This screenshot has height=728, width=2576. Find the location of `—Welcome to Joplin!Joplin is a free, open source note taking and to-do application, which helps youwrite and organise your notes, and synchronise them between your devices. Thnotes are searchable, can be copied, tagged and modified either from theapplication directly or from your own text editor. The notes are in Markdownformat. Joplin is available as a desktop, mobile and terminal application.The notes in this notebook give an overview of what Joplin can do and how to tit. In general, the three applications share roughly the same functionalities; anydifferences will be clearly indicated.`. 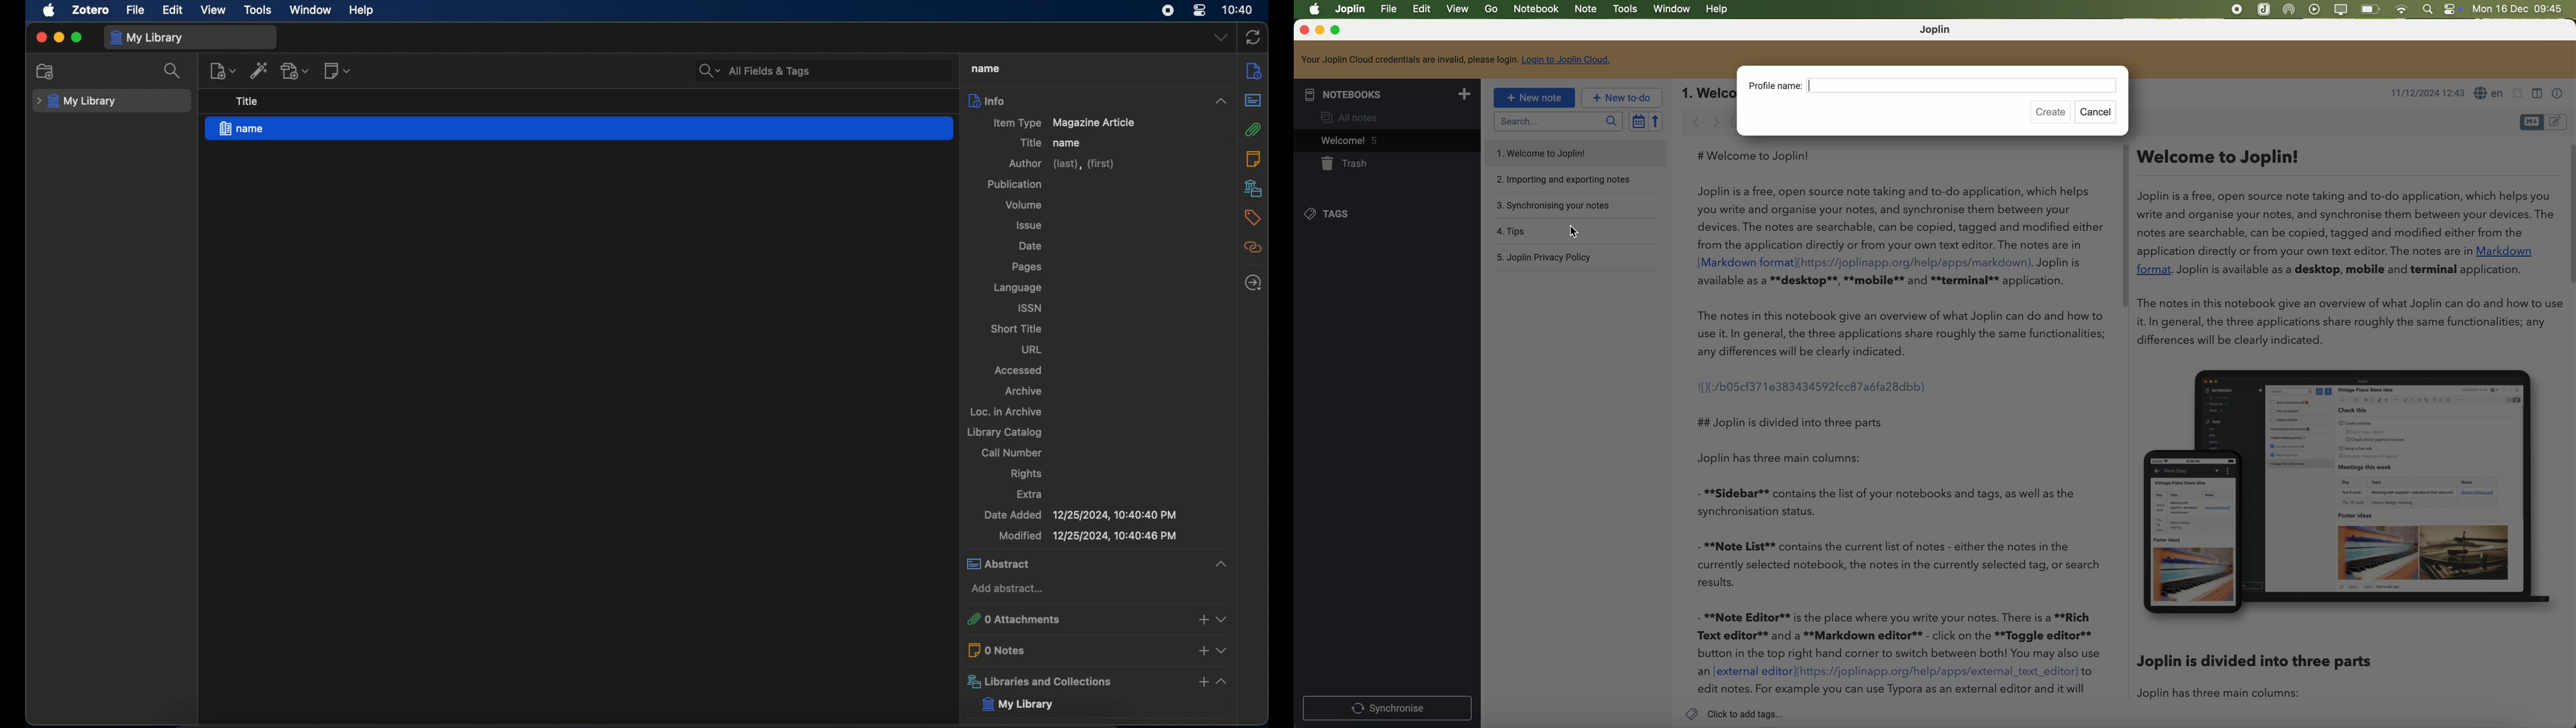

—Welcome to Joplin!Joplin is a free, open source note taking and to-do application, which helps youwrite and organise your notes, and synchronise them between your devices. Thnotes are searchable, can be copied, tagged and modified either from theapplication directly or from your own text editor. The notes are in Markdownformat. Joplin is available as a desktop, mobile and terminal application.The notes in this notebook give an overview of what Joplin can do and how to tit. In general, the three applications share roughly the same functionalities; anydifferences will be clearly indicated. is located at coordinates (2344, 250).